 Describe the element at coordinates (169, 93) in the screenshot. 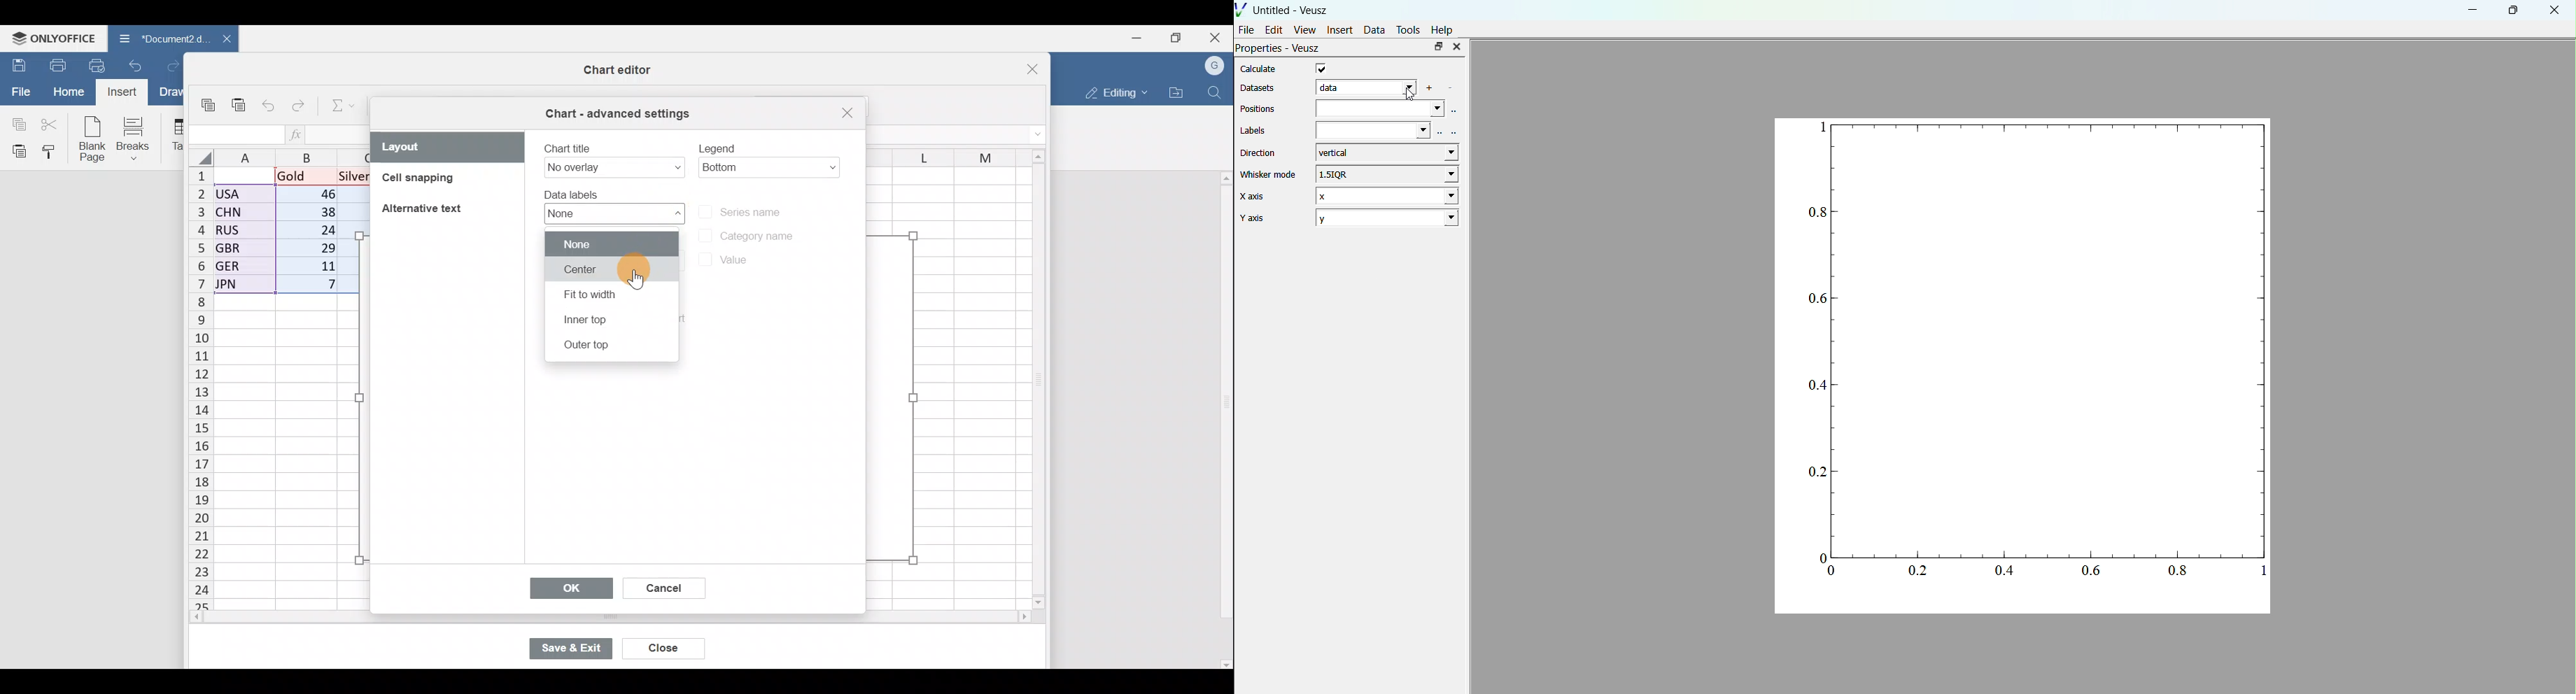

I see `Draw` at that location.